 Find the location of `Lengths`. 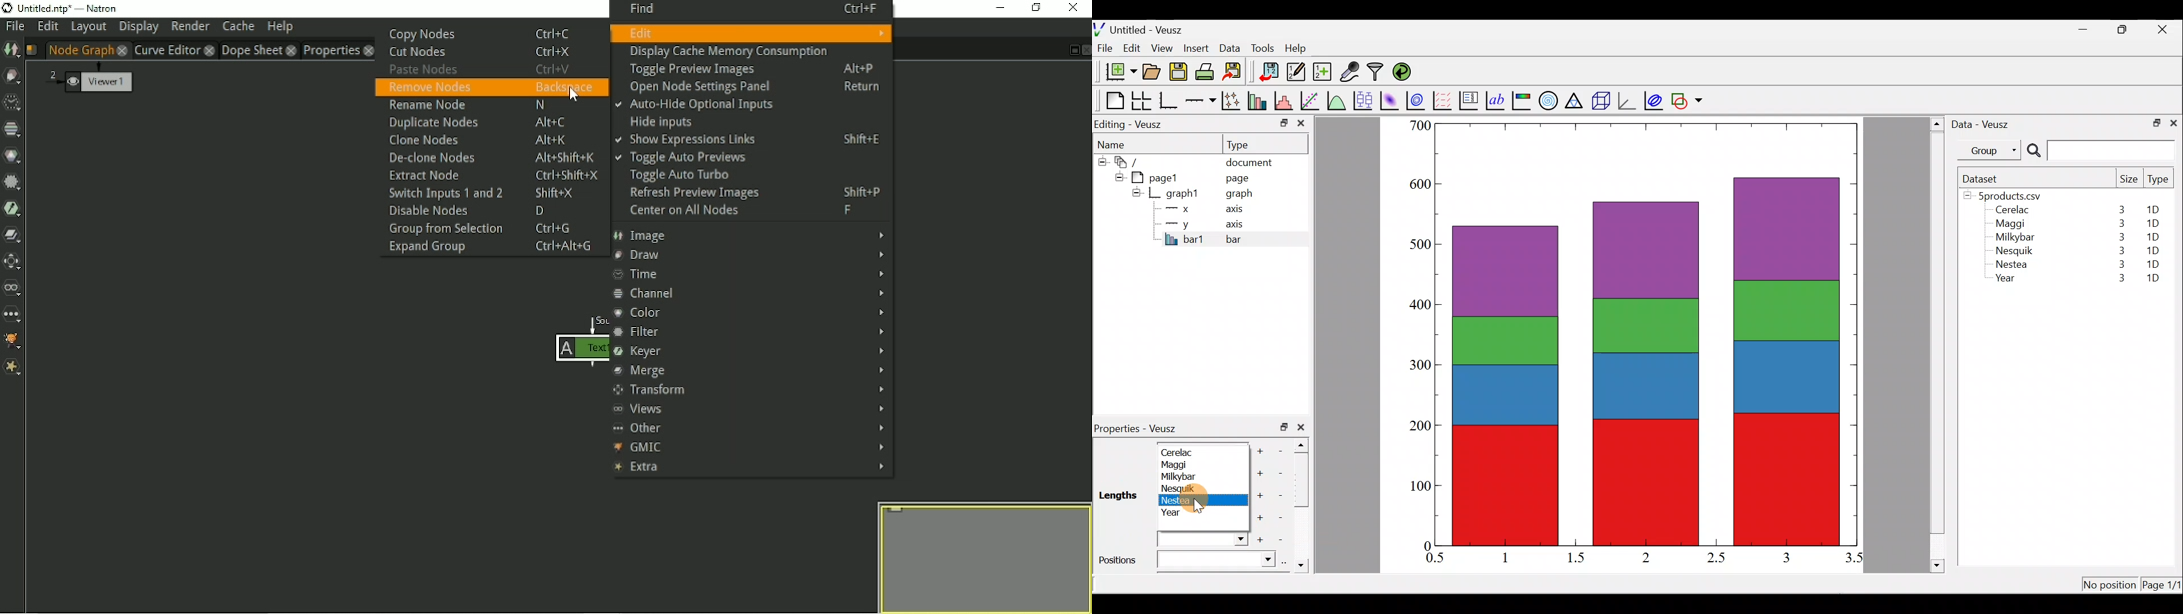

Lengths is located at coordinates (1119, 496).